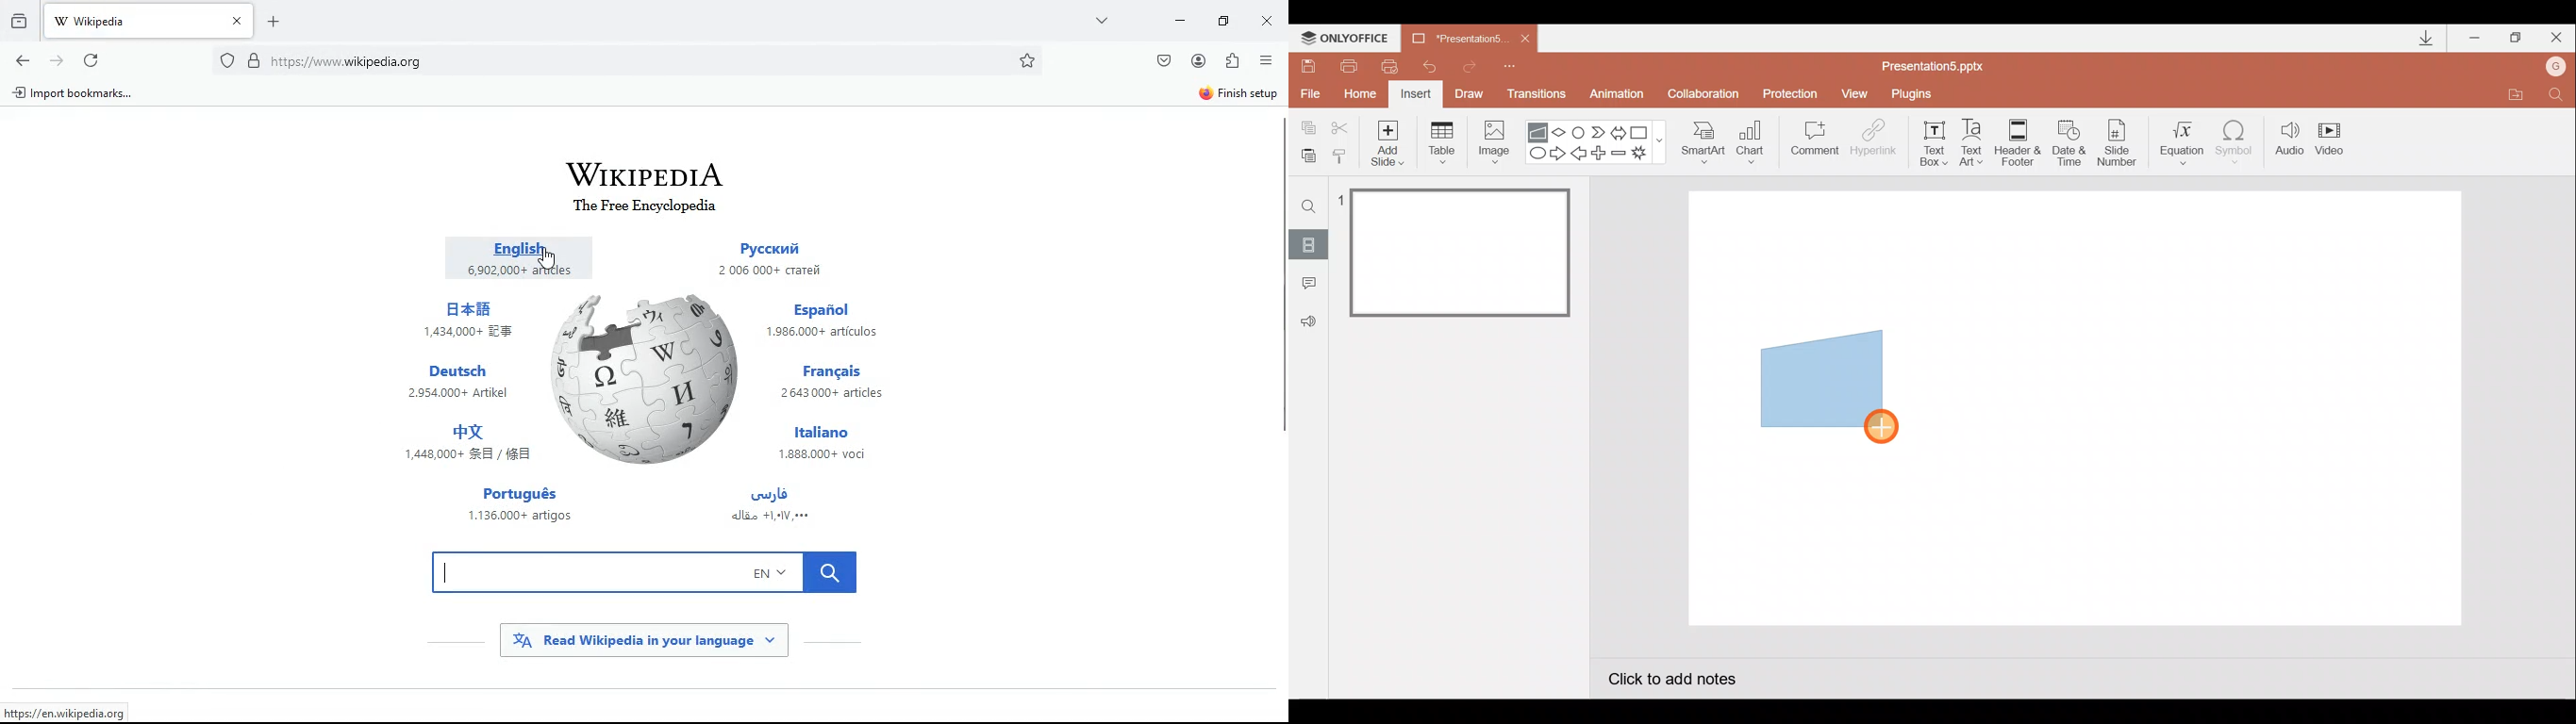 Image resolution: width=2576 pixels, height=728 pixels. I want to click on Insert, so click(1414, 96).